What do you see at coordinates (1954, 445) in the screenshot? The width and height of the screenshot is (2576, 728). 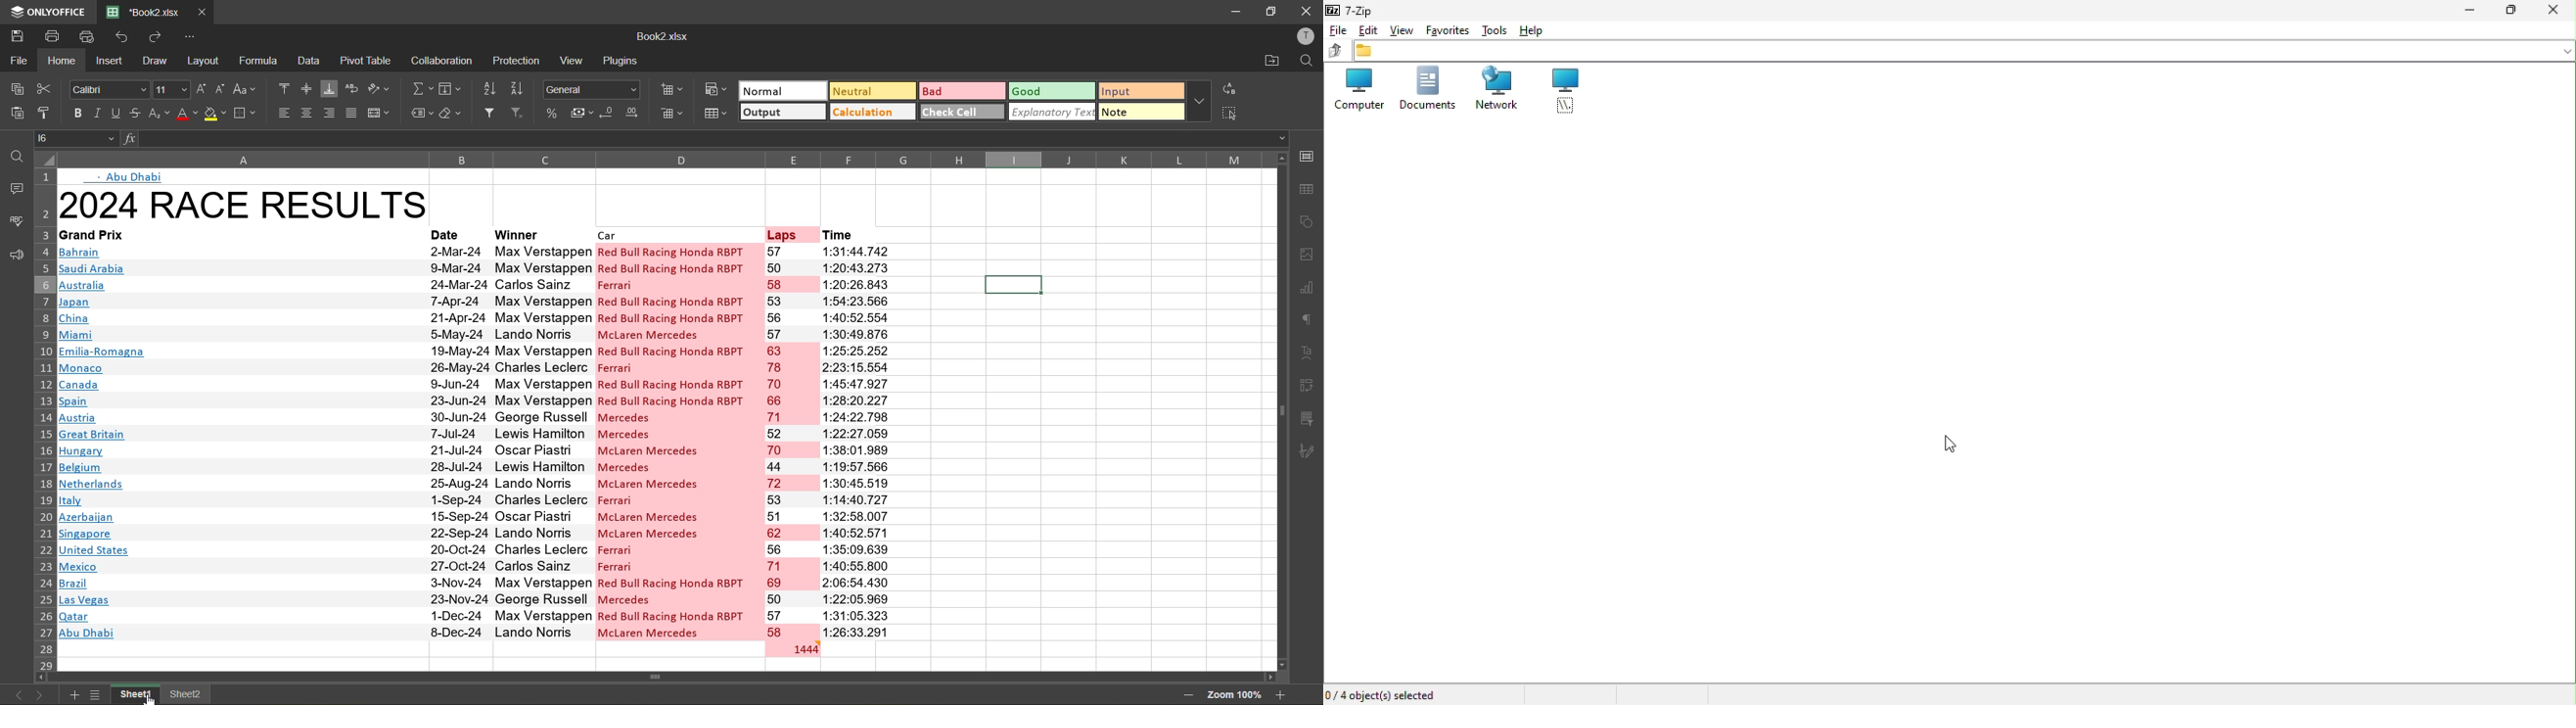 I see `cursor` at bounding box center [1954, 445].